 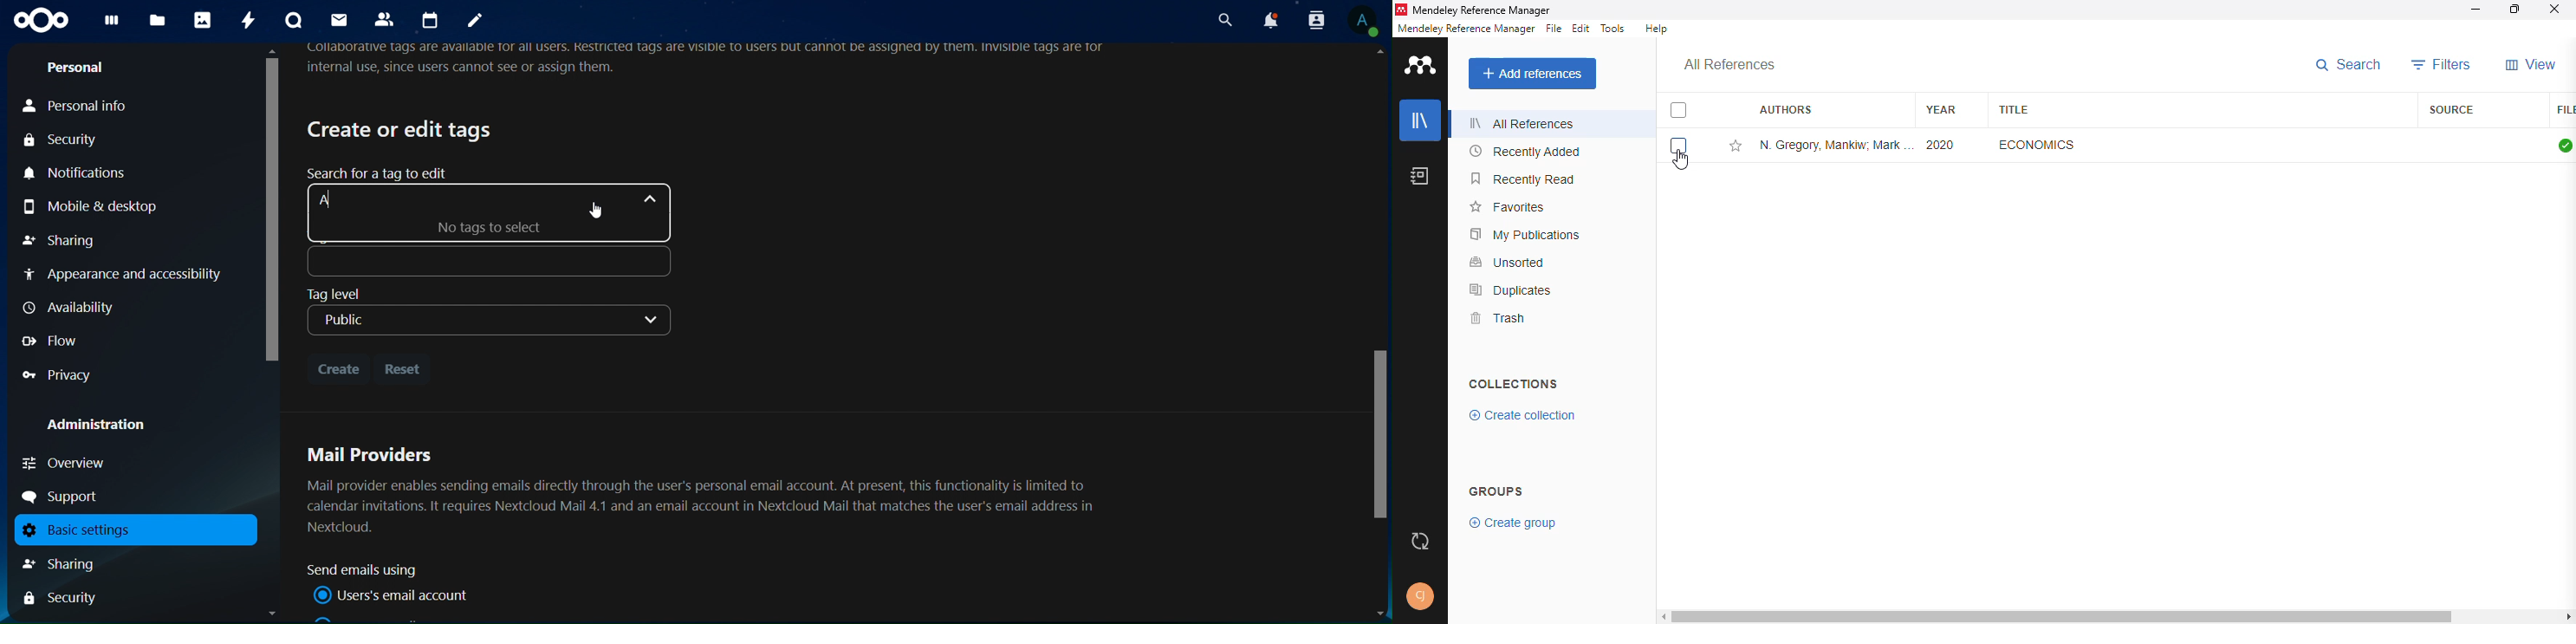 I want to click on Public , so click(x=488, y=321).